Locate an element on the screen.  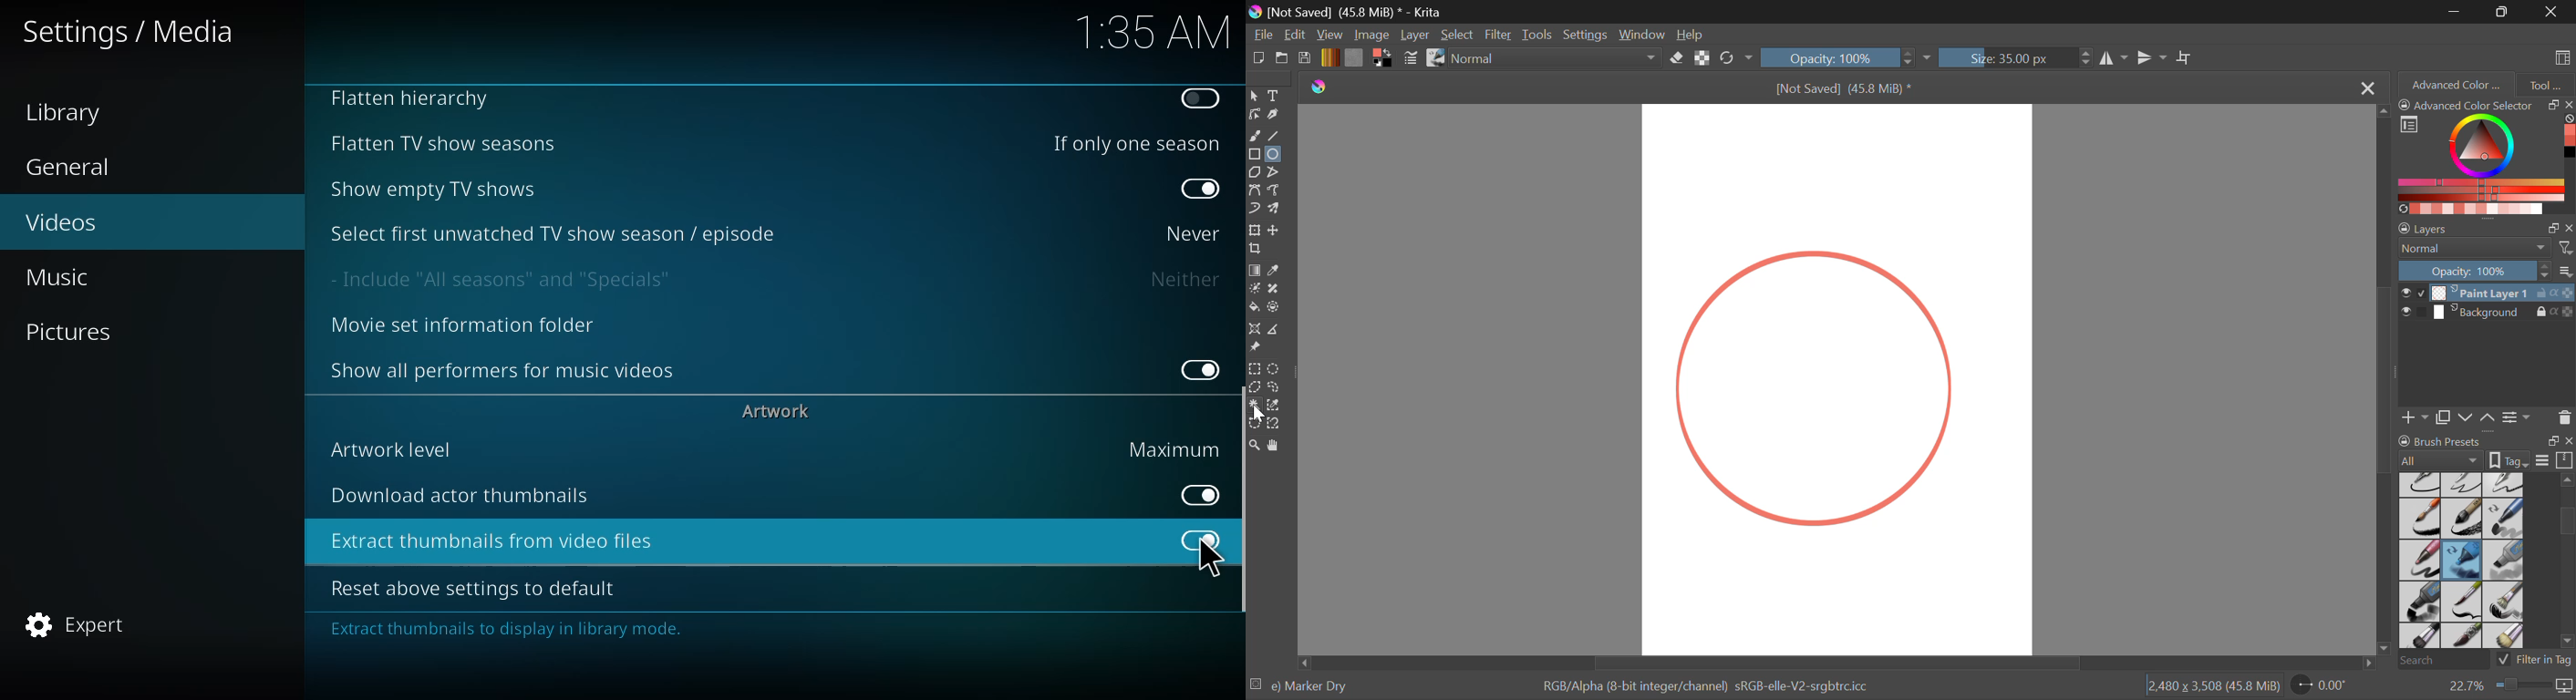
Dynamic Brush Tool is located at coordinates (1254, 209).